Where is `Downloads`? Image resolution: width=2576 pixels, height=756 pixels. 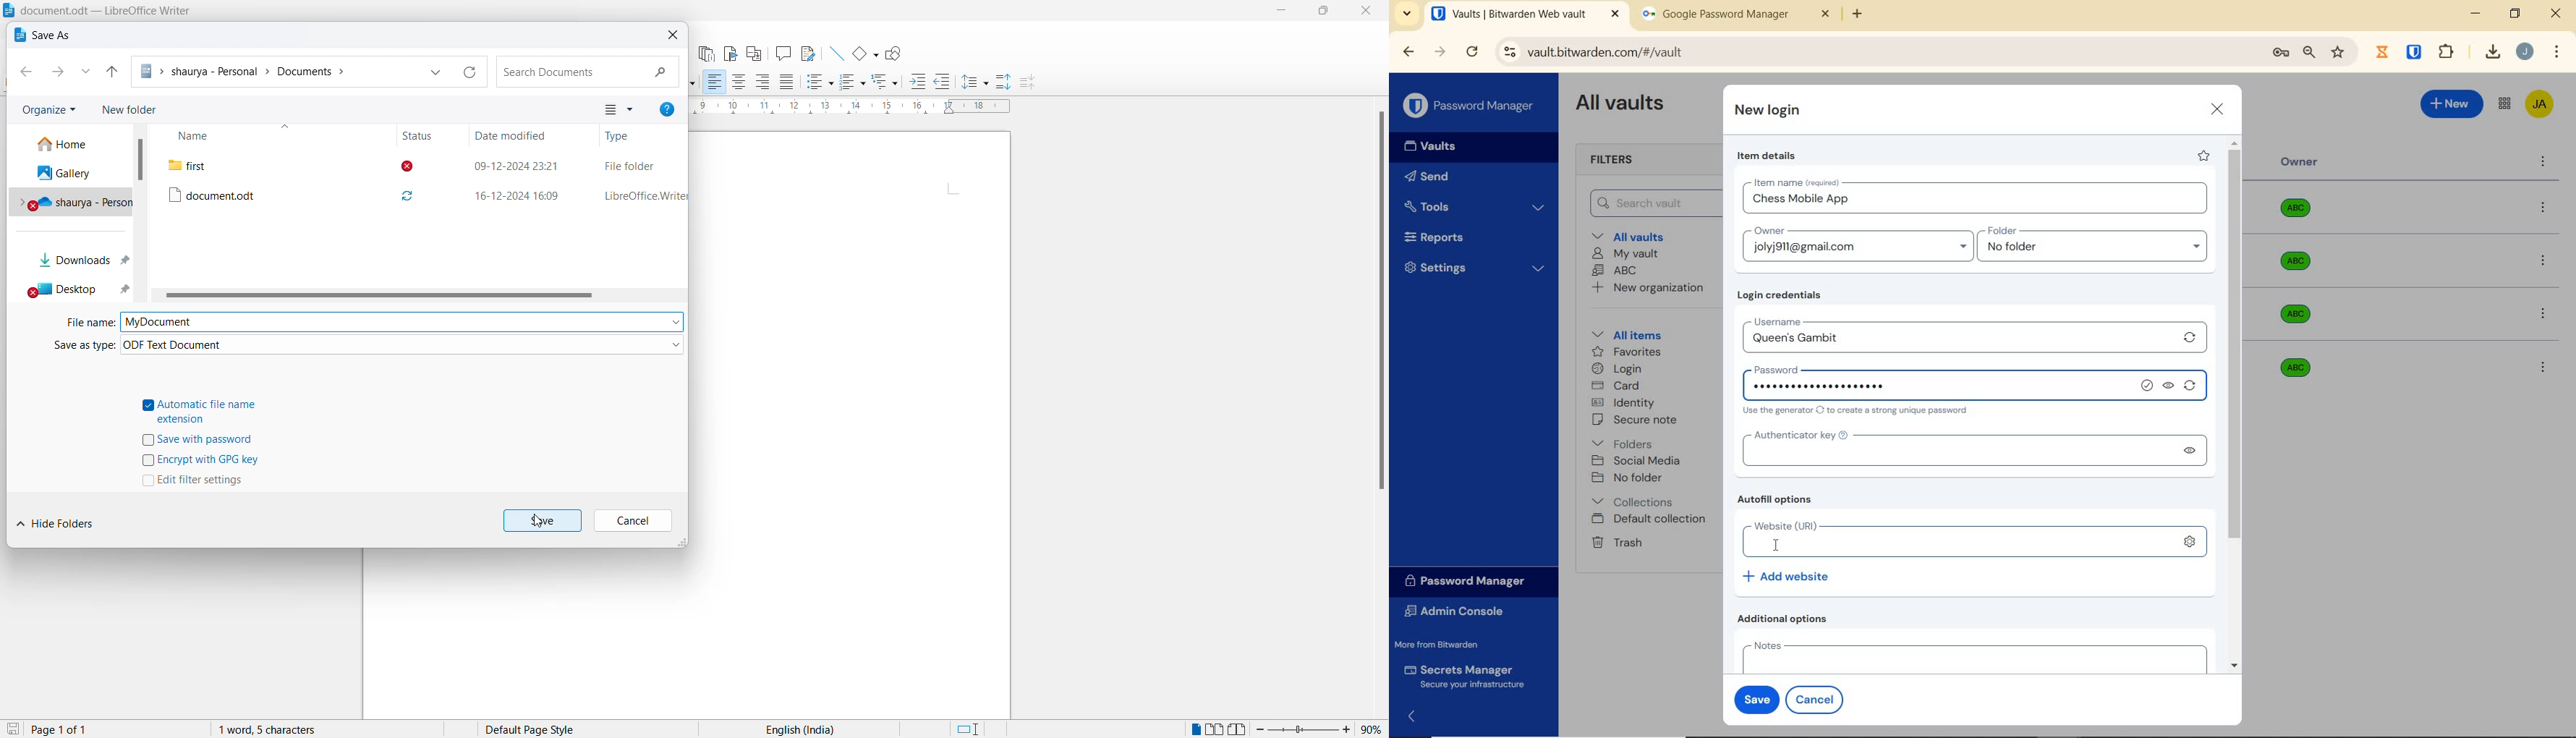 Downloads is located at coordinates (82, 264).